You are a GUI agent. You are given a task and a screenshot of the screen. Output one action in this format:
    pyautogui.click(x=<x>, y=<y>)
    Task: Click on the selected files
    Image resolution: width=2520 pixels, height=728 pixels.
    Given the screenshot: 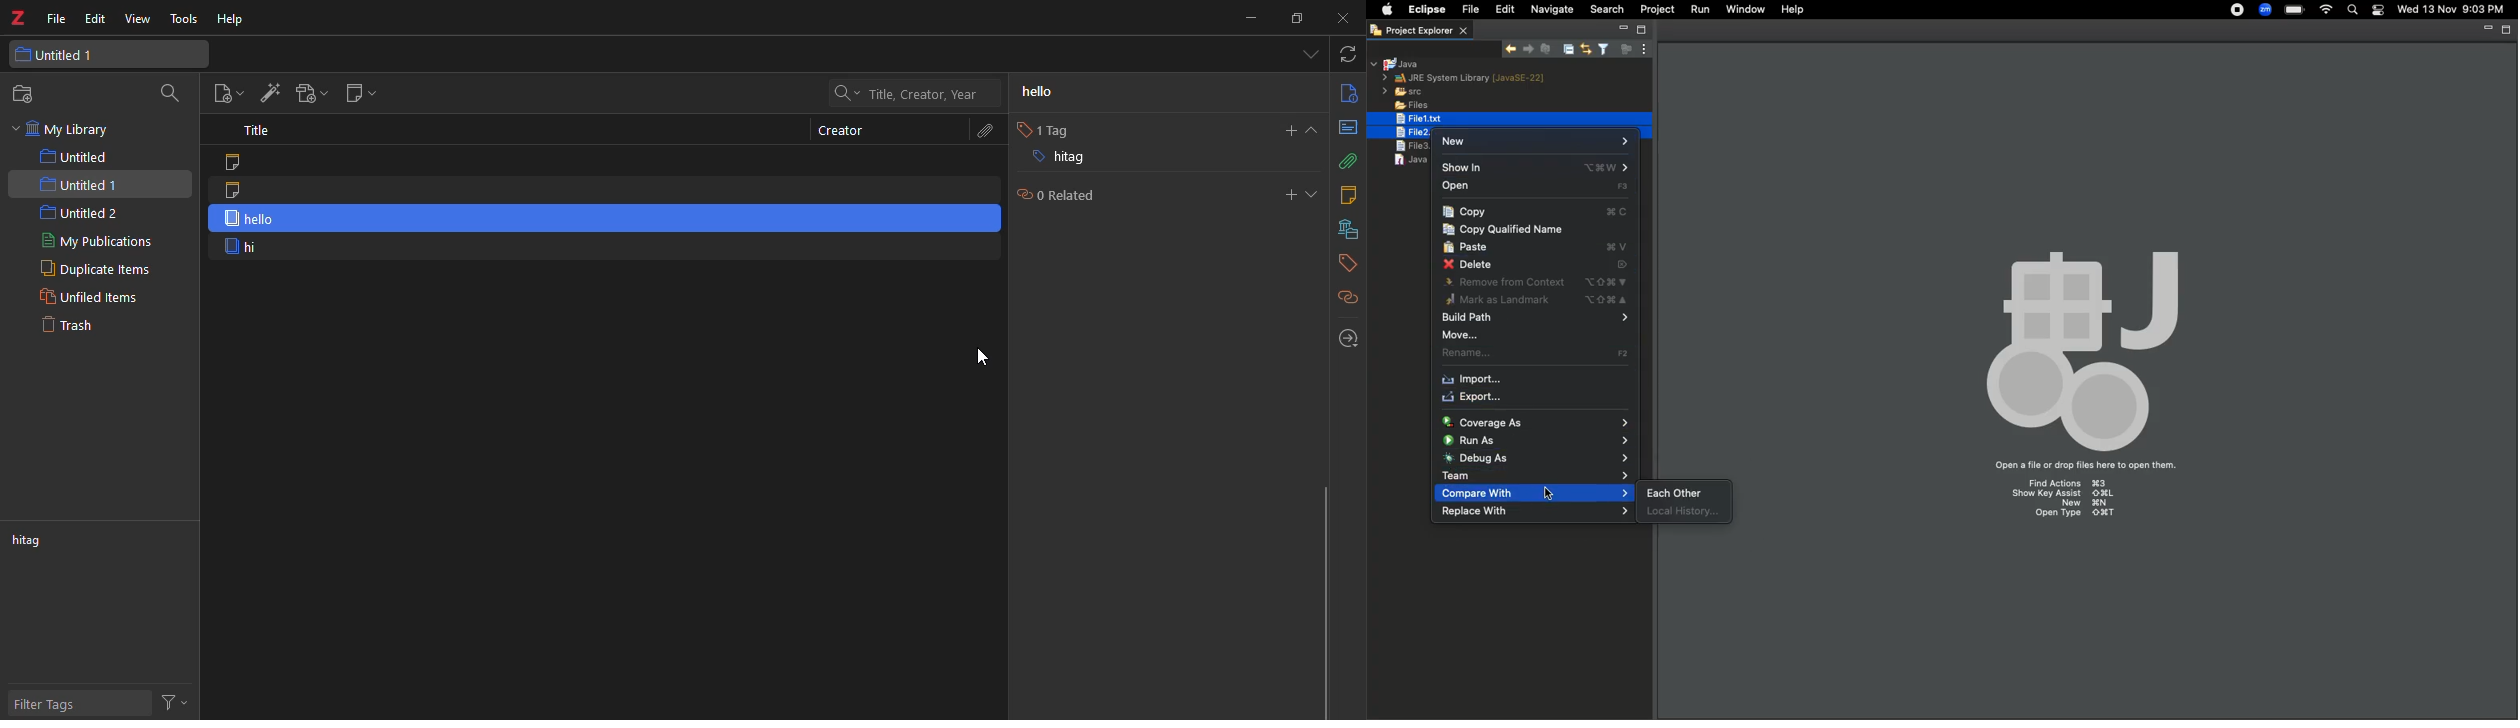 What is the action you would take?
    pyautogui.click(x=1478, y=118)
    